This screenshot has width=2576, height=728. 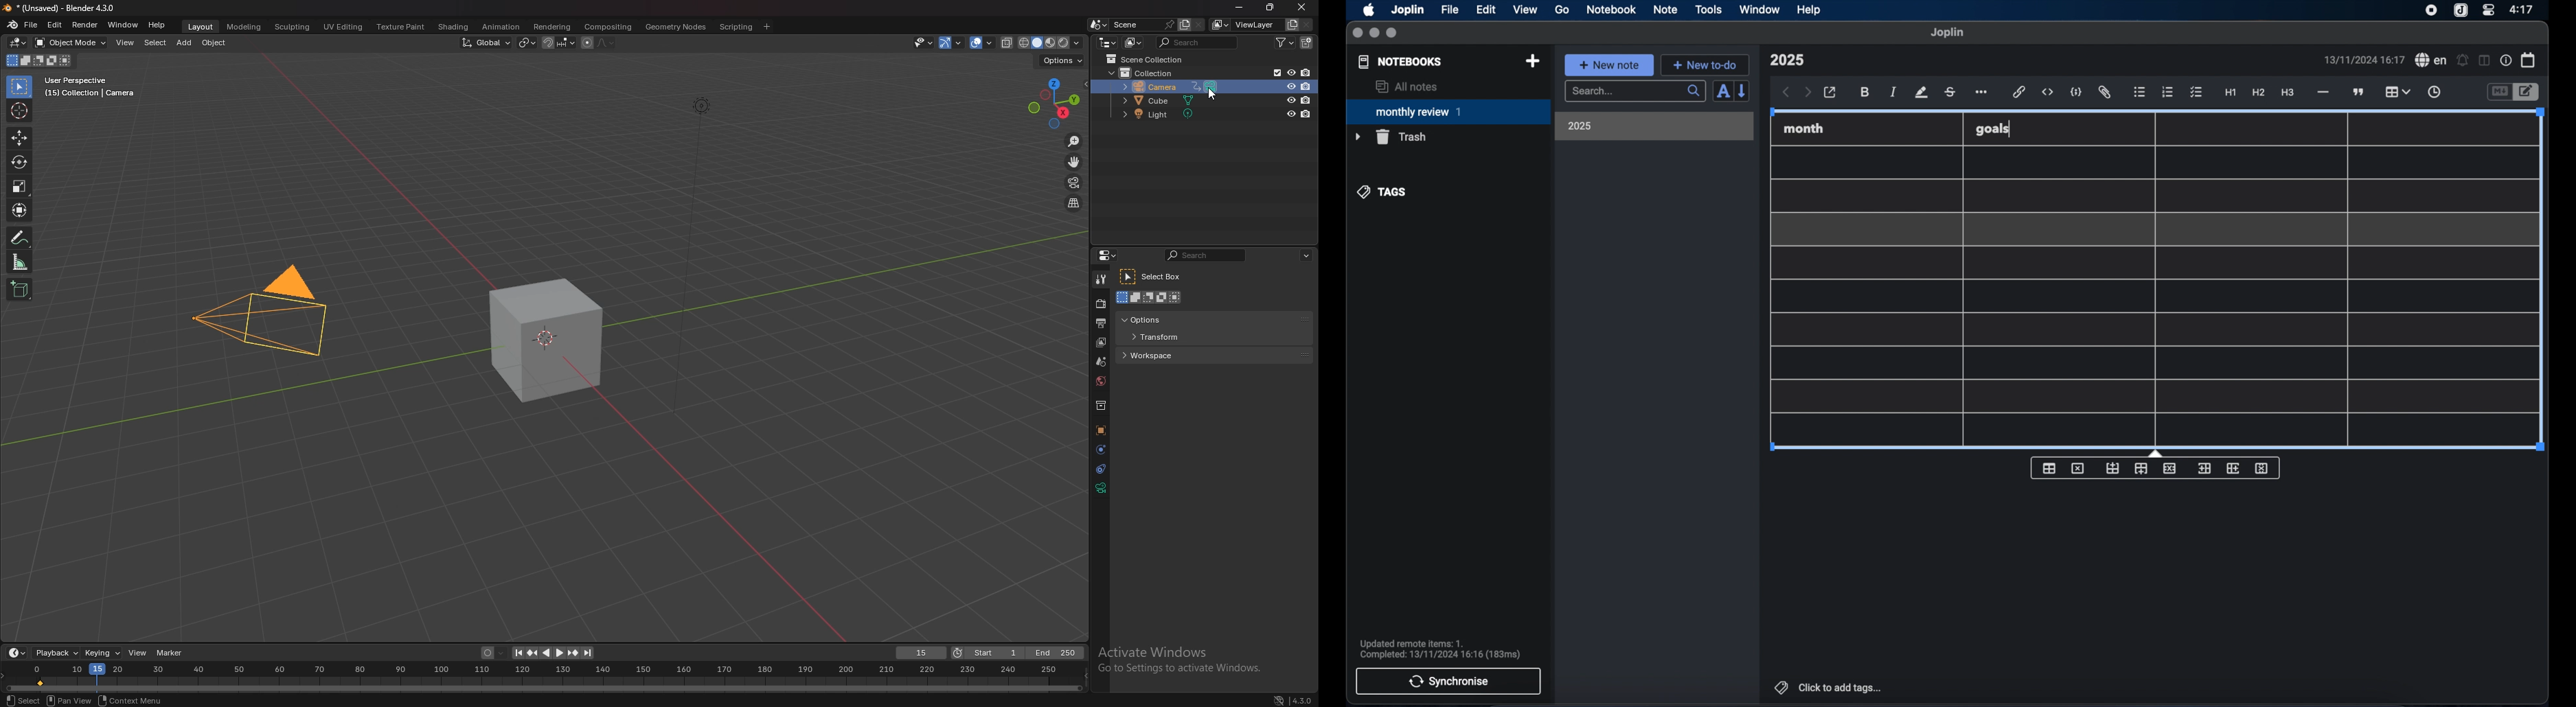 I want to click on monthly review, so click(x=1448, y=111).